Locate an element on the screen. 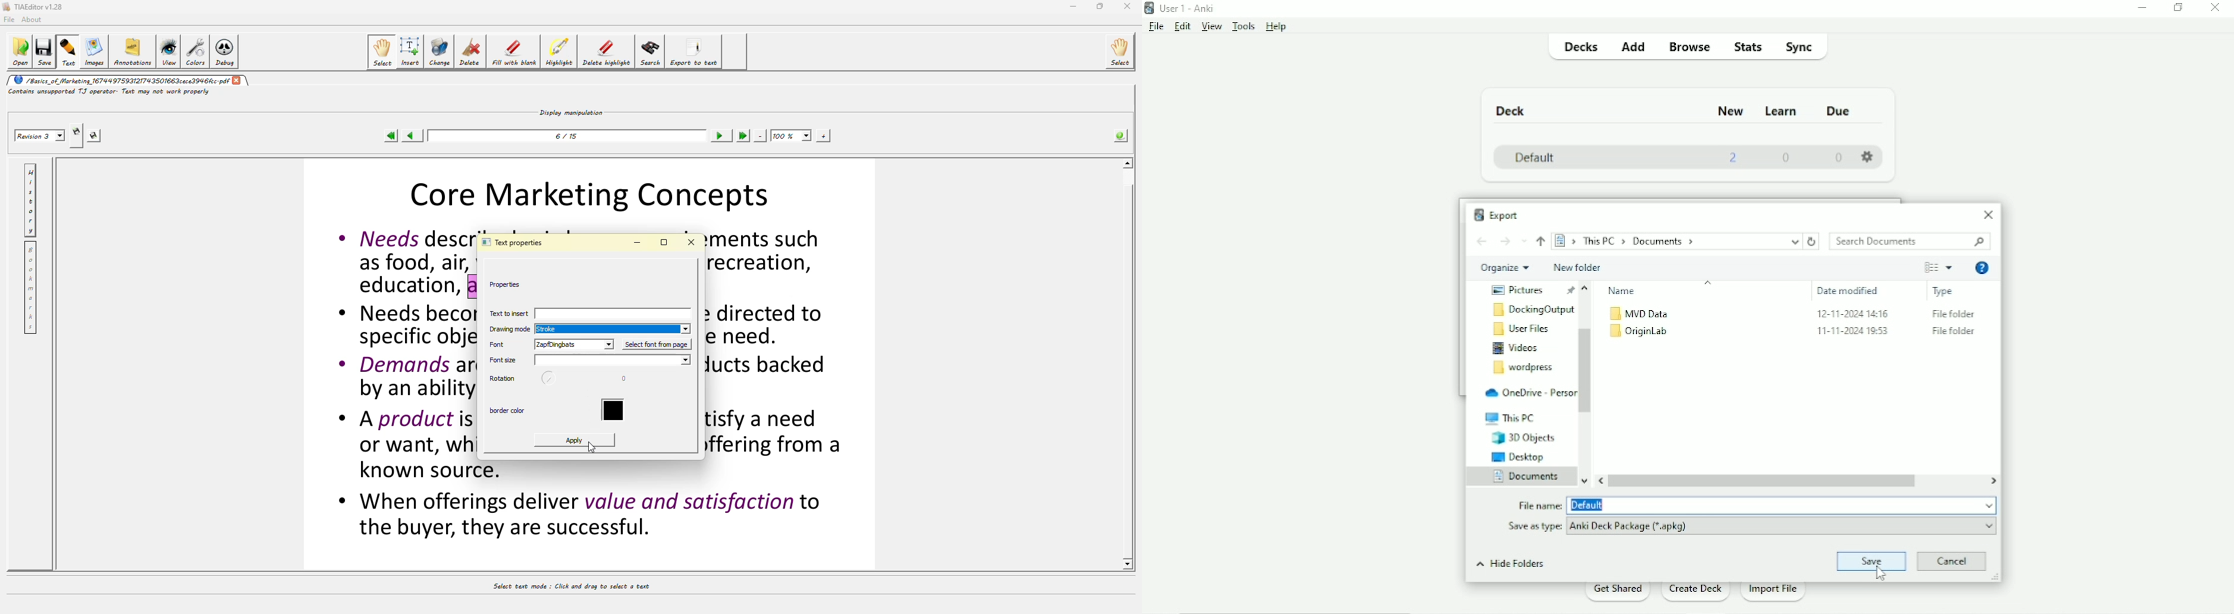 This screenshot has height=616, width=2240. New folder is located at coordinates (1579, 267).